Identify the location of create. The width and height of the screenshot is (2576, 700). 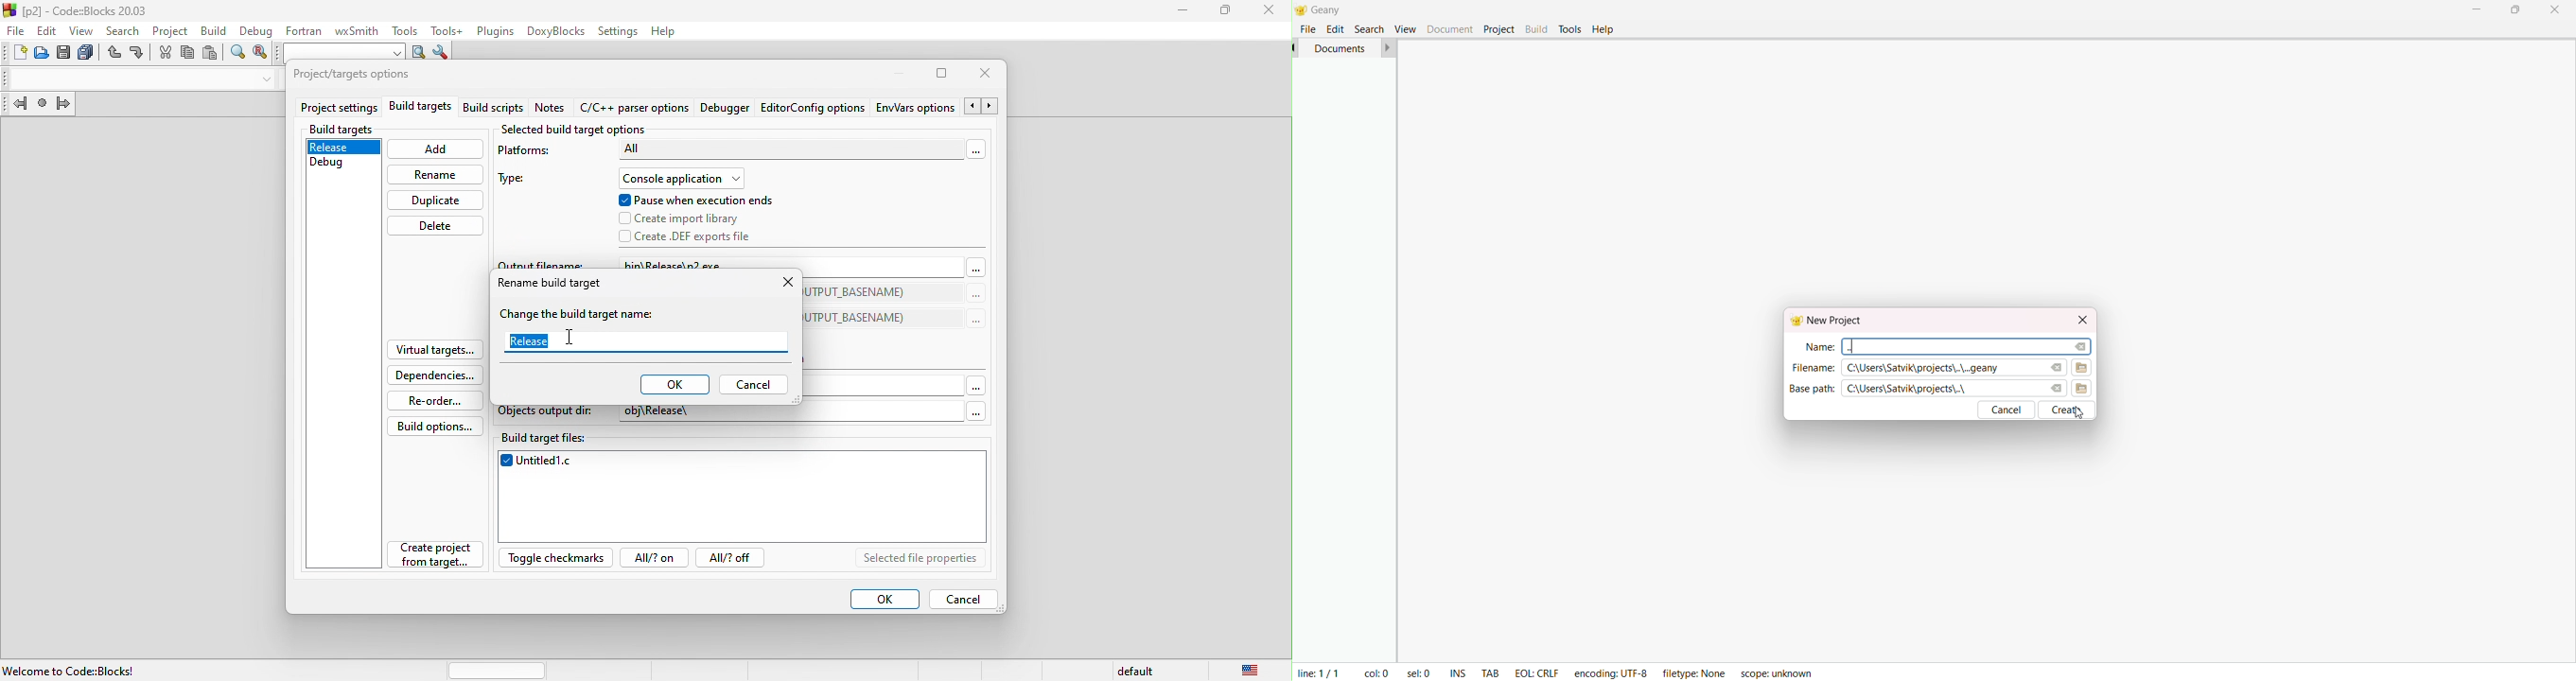
(2072, 409).